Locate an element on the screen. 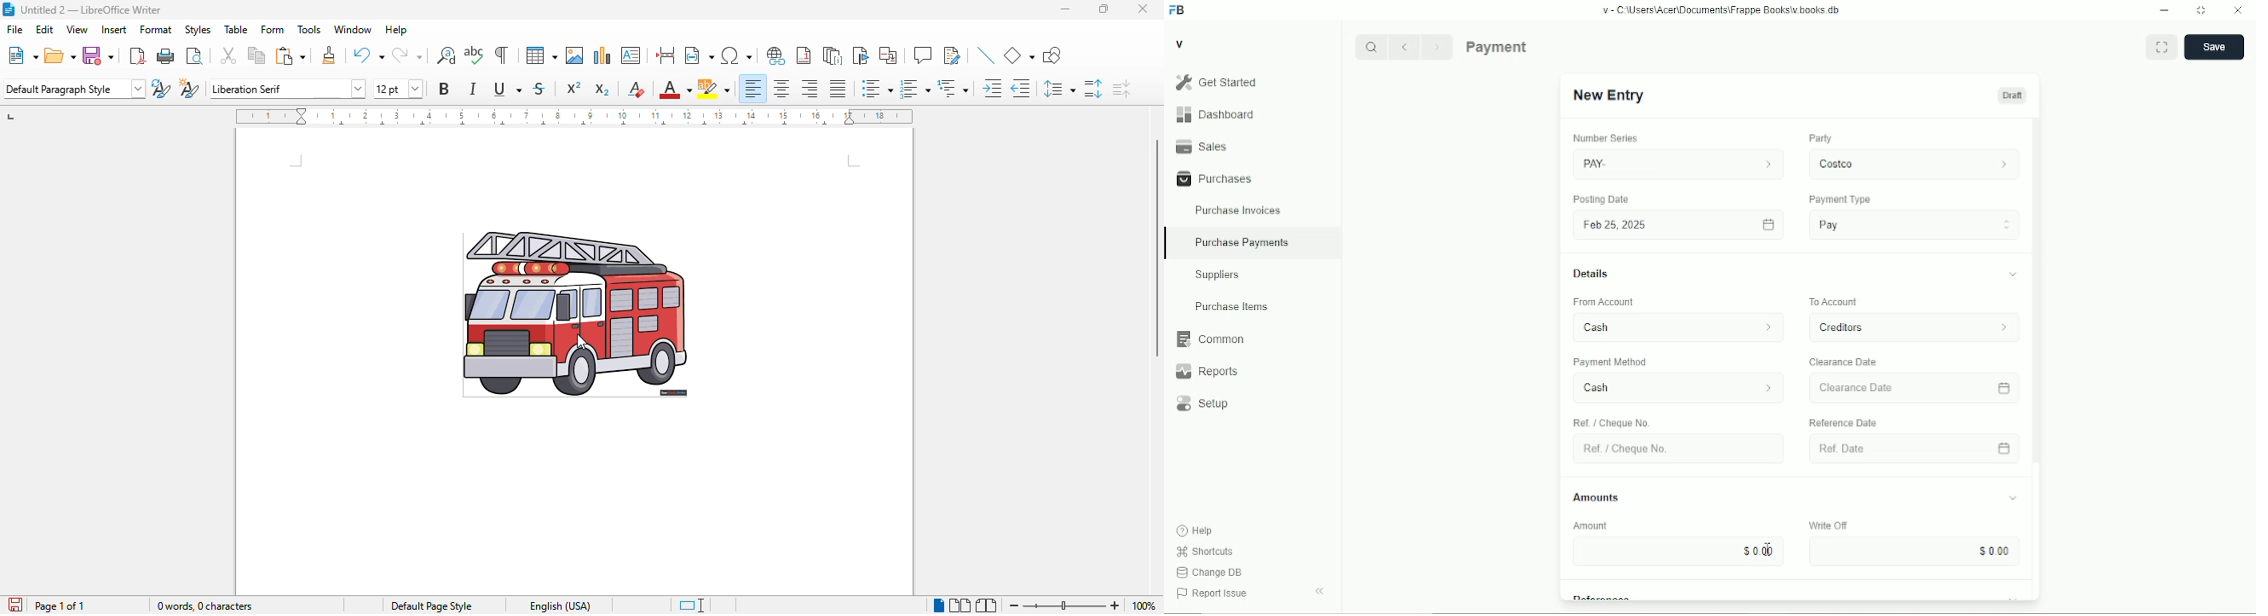  tools is located at coordinates (310, 30).